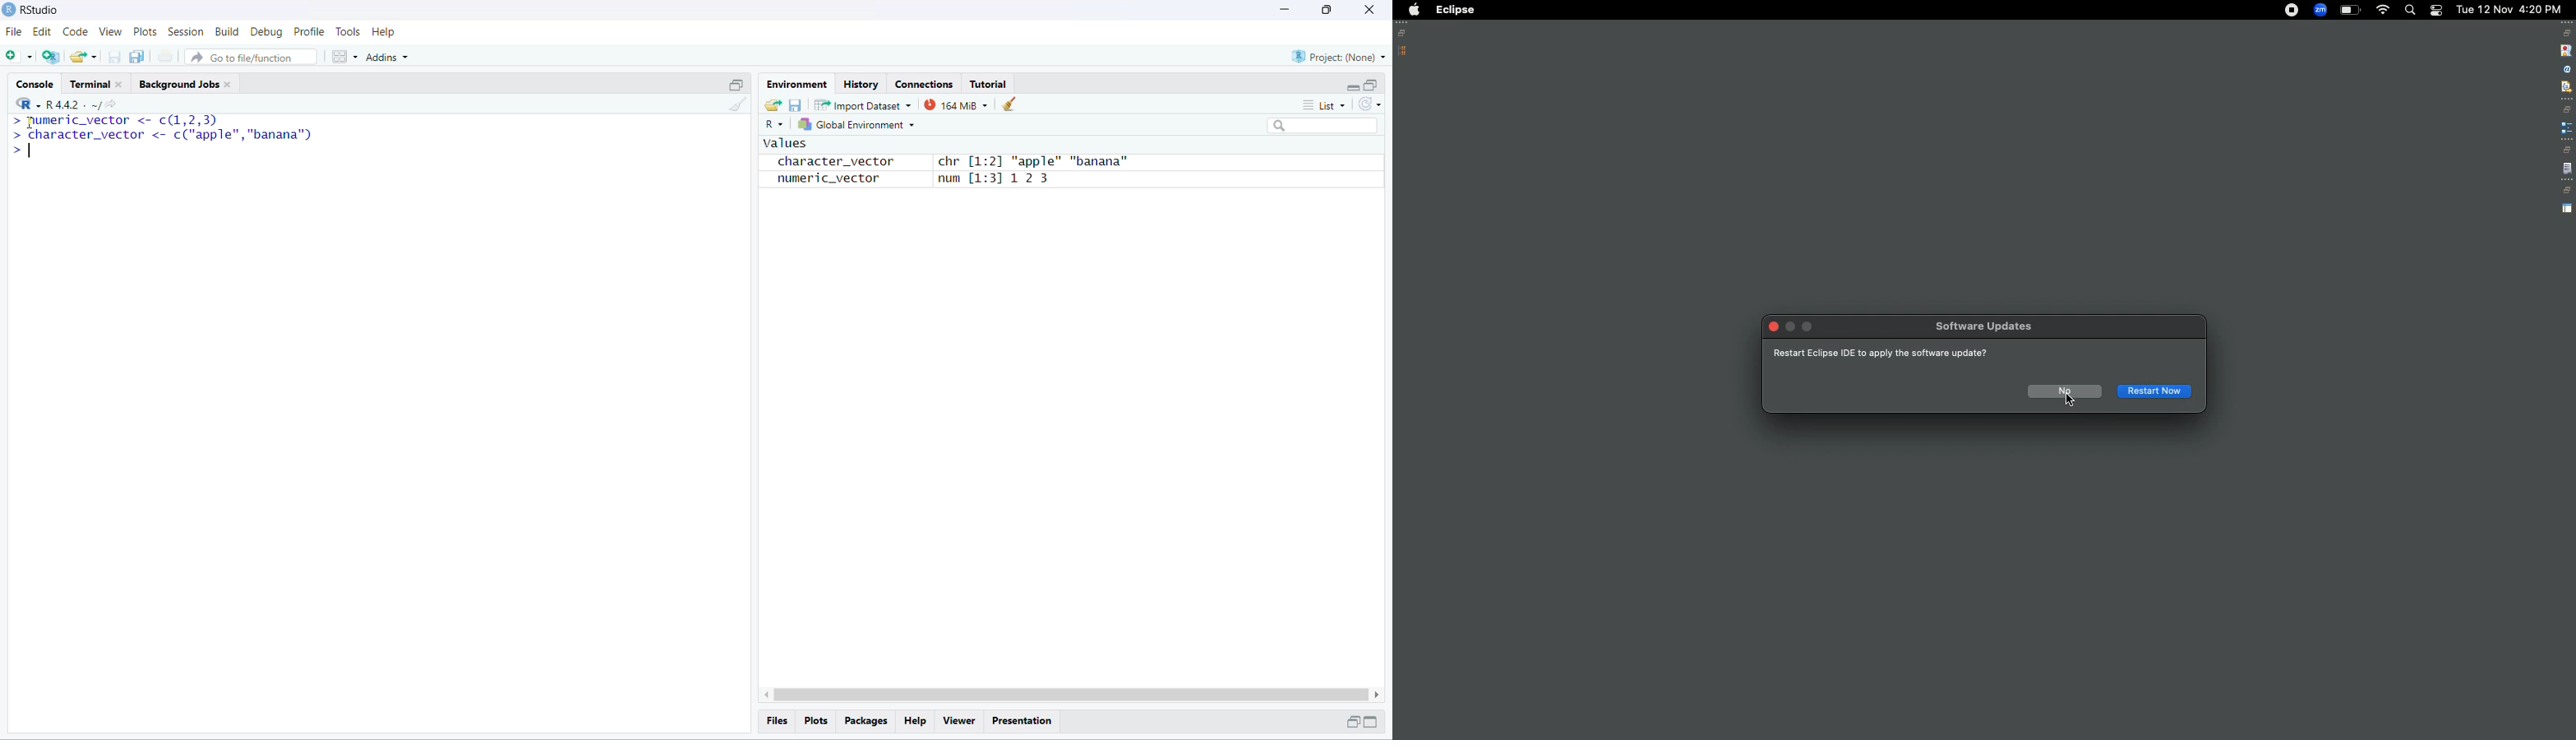  I want to click on 163 MB, so click(956, 105).